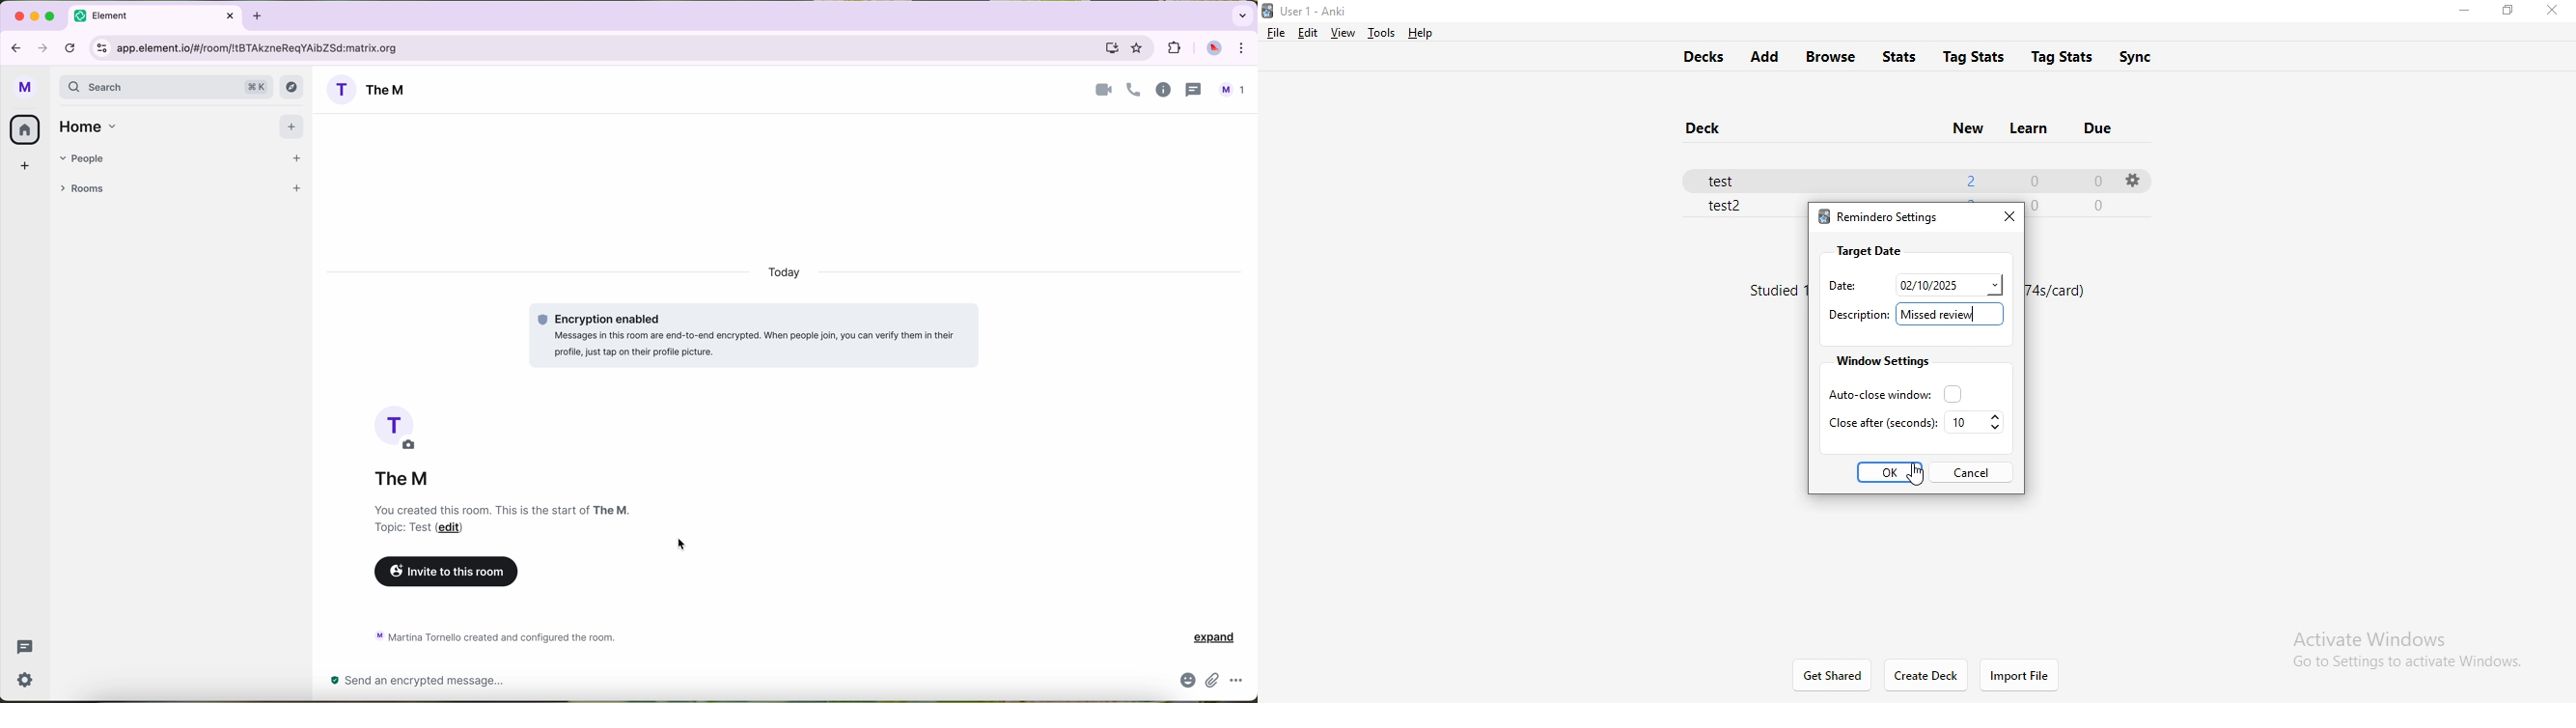 The width and height of the screenshot is (2576, 728). I want to click on search bar, so click(167, 88).